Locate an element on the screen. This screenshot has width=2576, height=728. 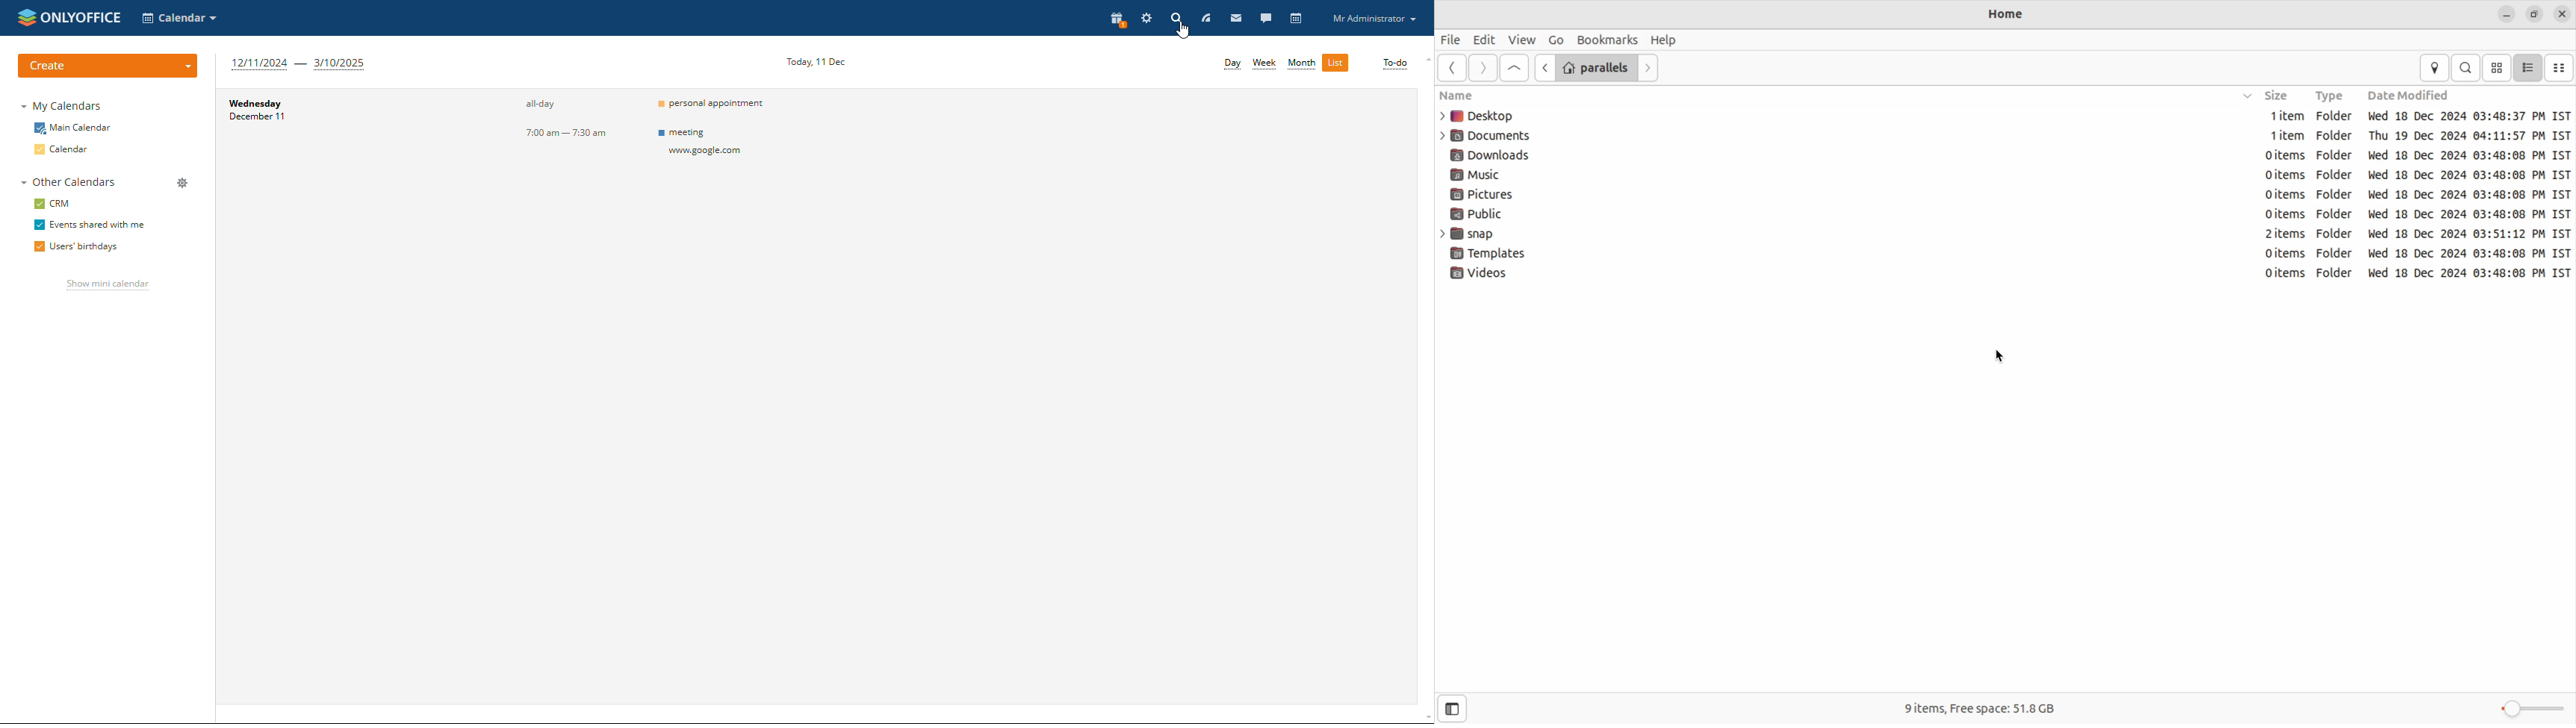
Go next is located at coordinates (1649, 67).